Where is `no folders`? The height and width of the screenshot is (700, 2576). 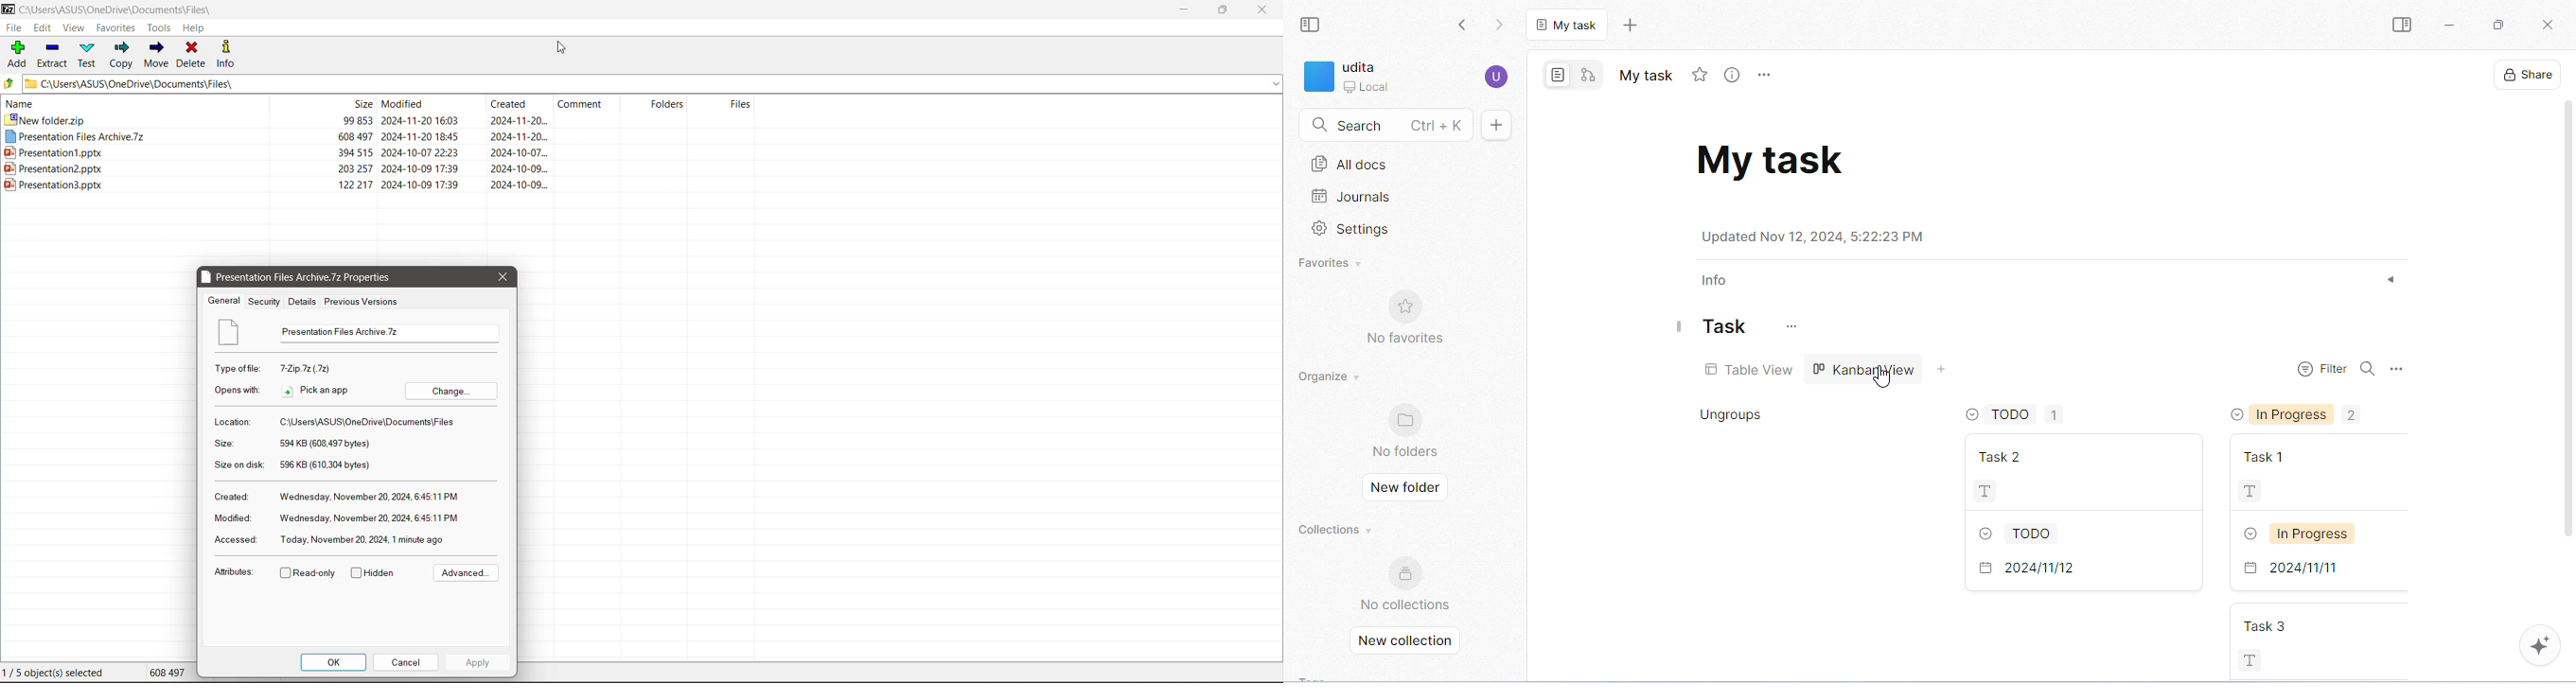 no folders is located at coordinates (1407, 430).